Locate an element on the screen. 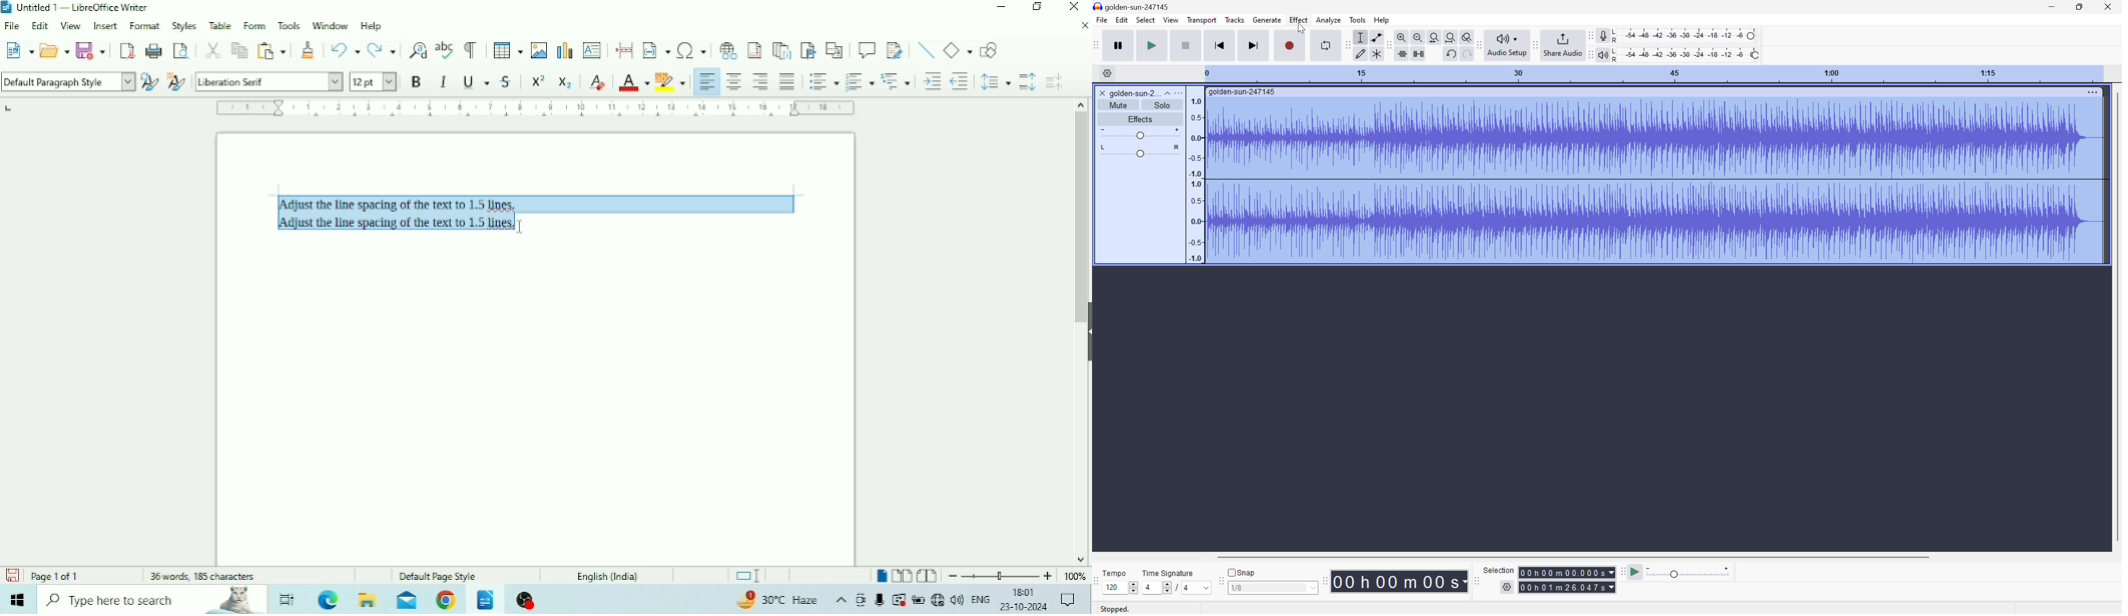 This screenshot has width=2128, height=616. Skip to start is located at coordinates (1219, 45).